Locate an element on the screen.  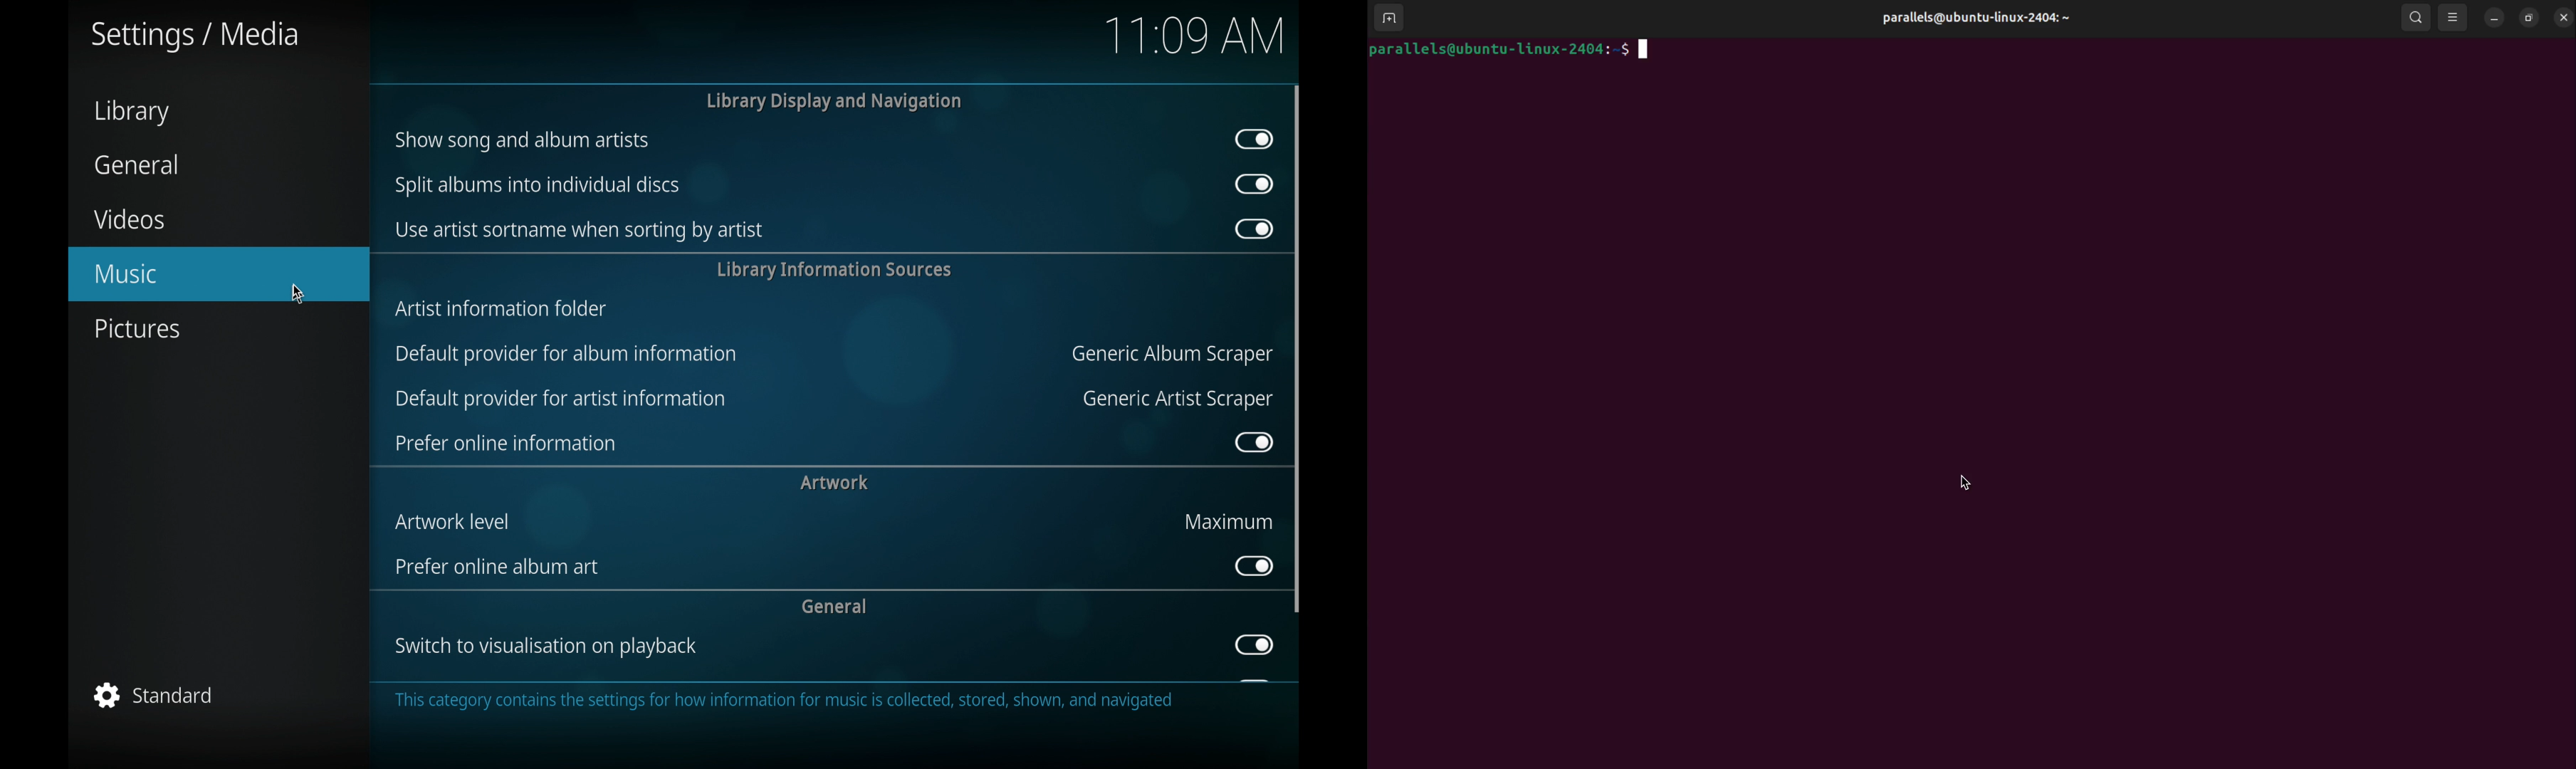
toggle button is located at coordinates (1255, 139).